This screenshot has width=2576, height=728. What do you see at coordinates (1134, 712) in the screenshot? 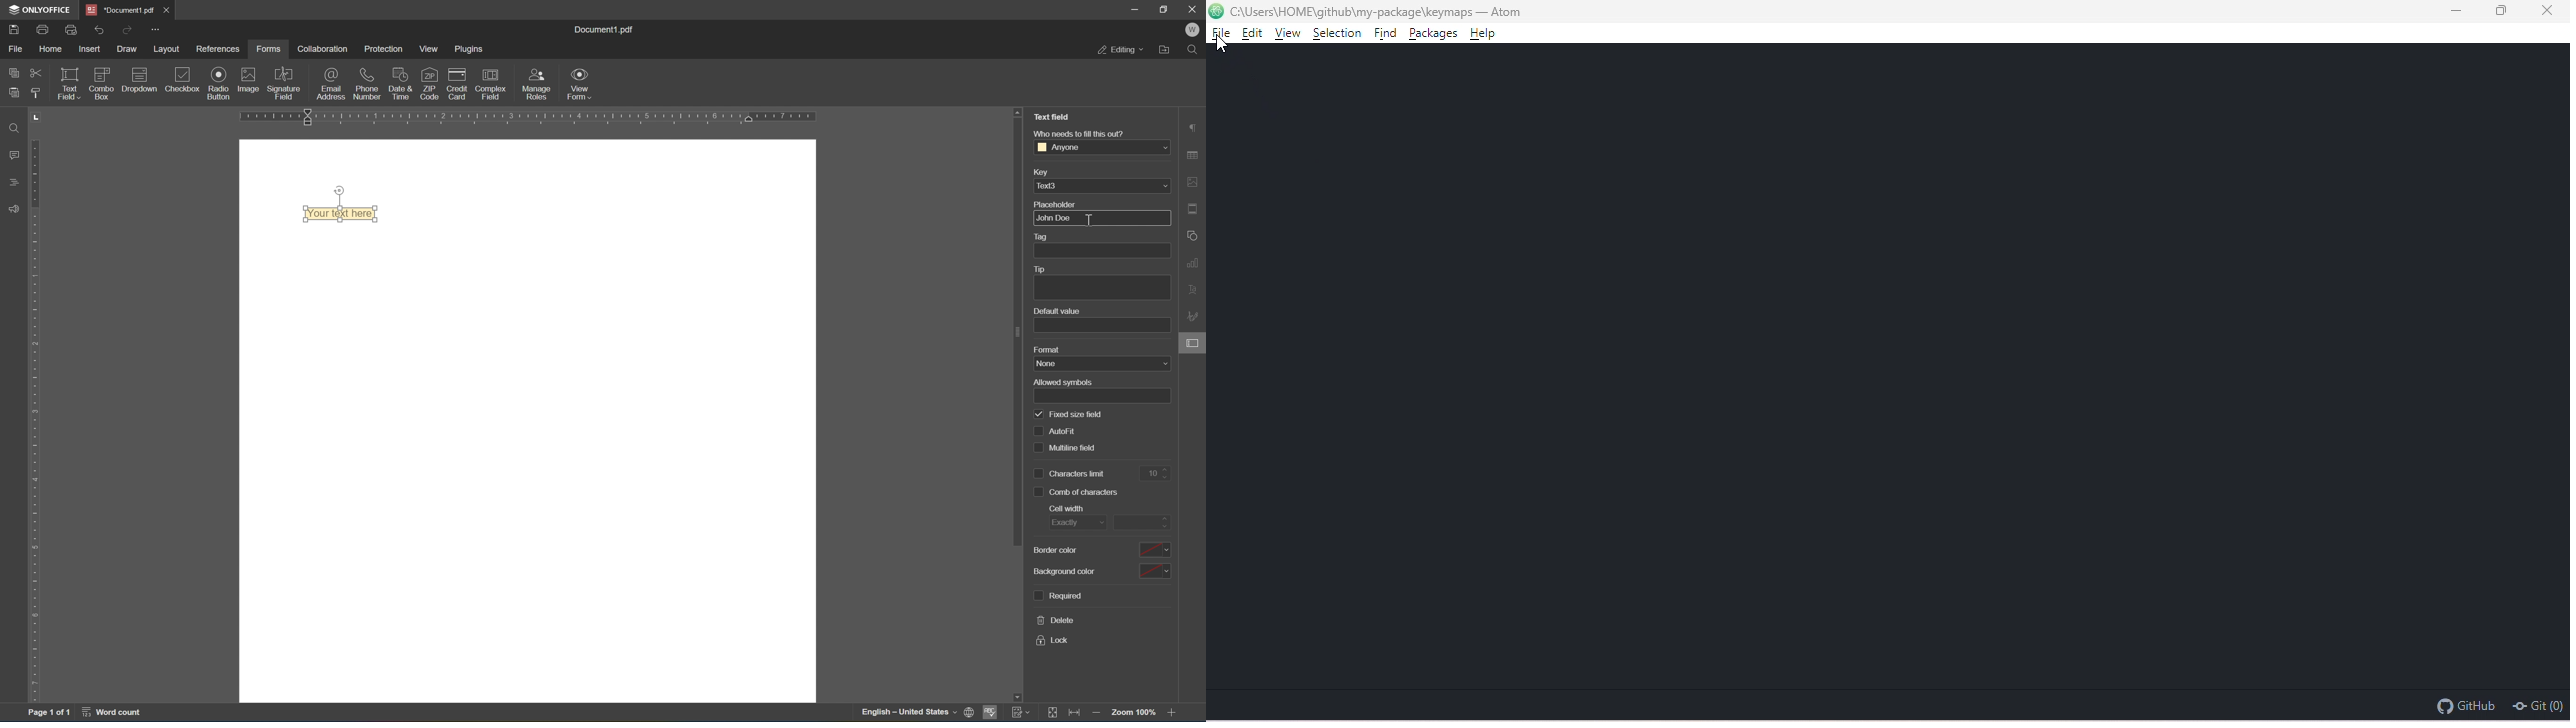
I see `zoom 100%` at bounding box center [1134, 712].